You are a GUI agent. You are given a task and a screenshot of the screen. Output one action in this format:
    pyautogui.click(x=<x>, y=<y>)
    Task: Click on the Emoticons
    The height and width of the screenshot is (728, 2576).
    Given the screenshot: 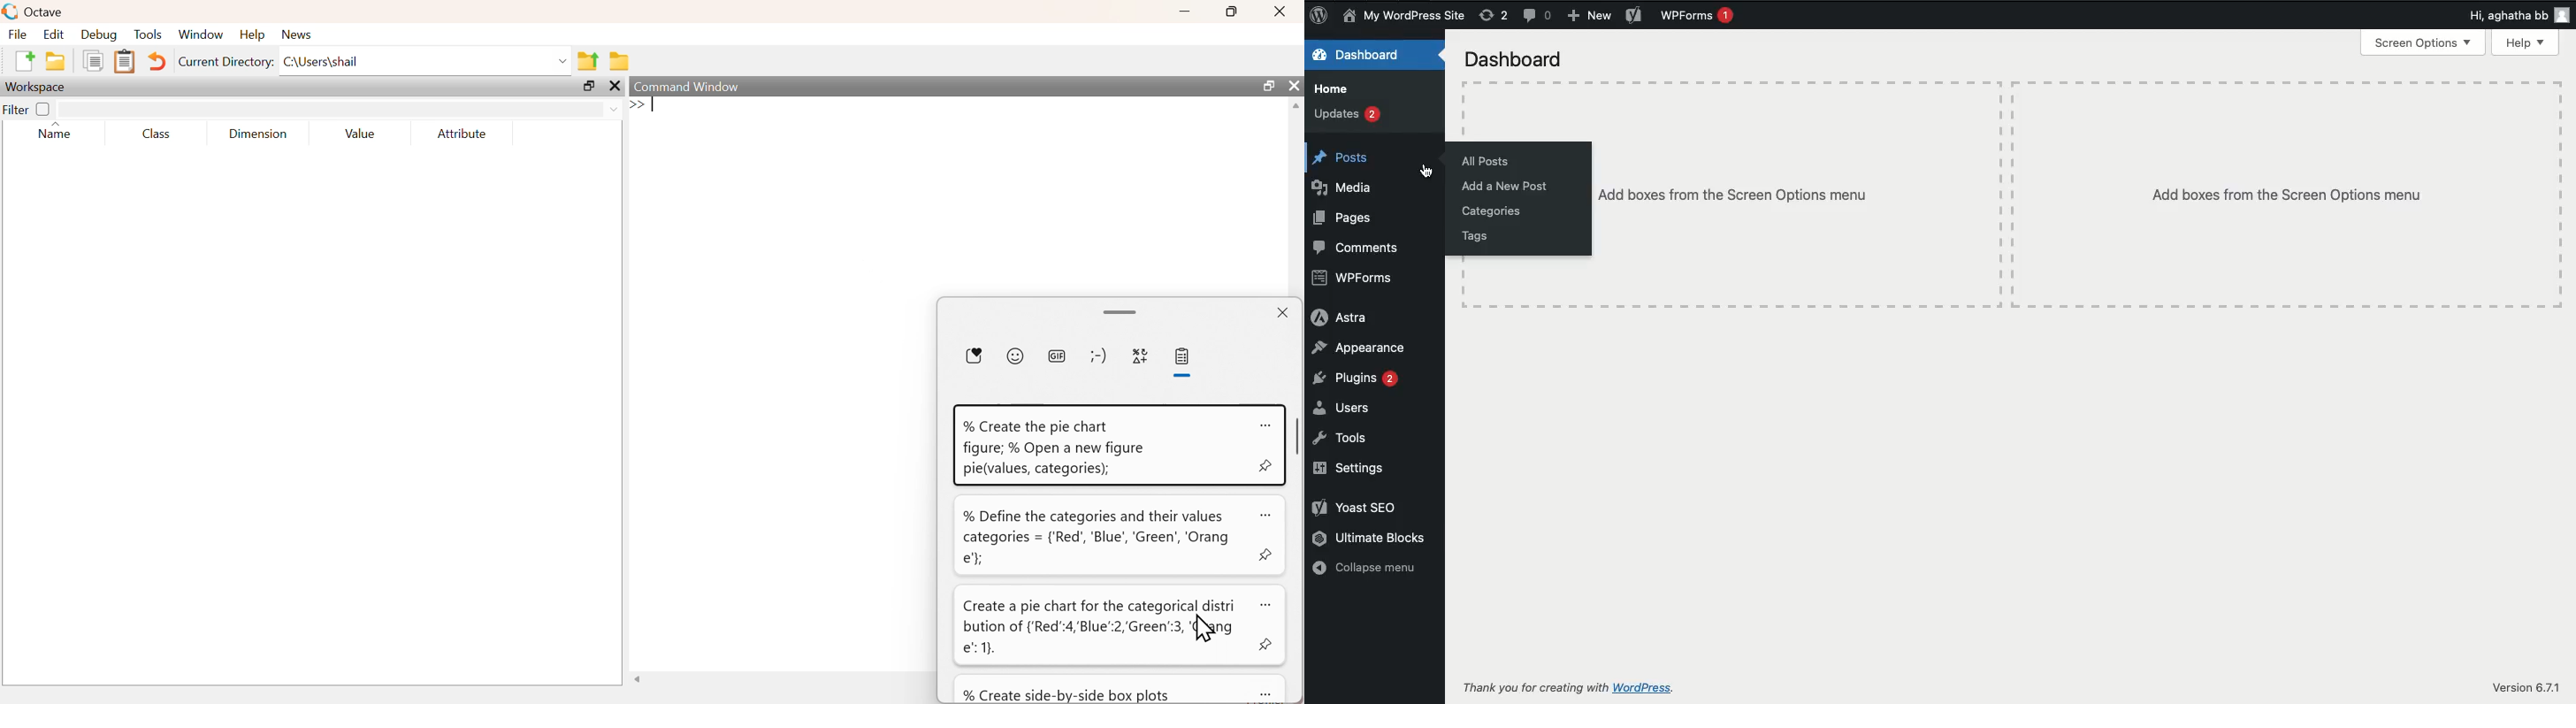 What is the action you would take?
    pyautogui.click(x=1099, y=355)
    